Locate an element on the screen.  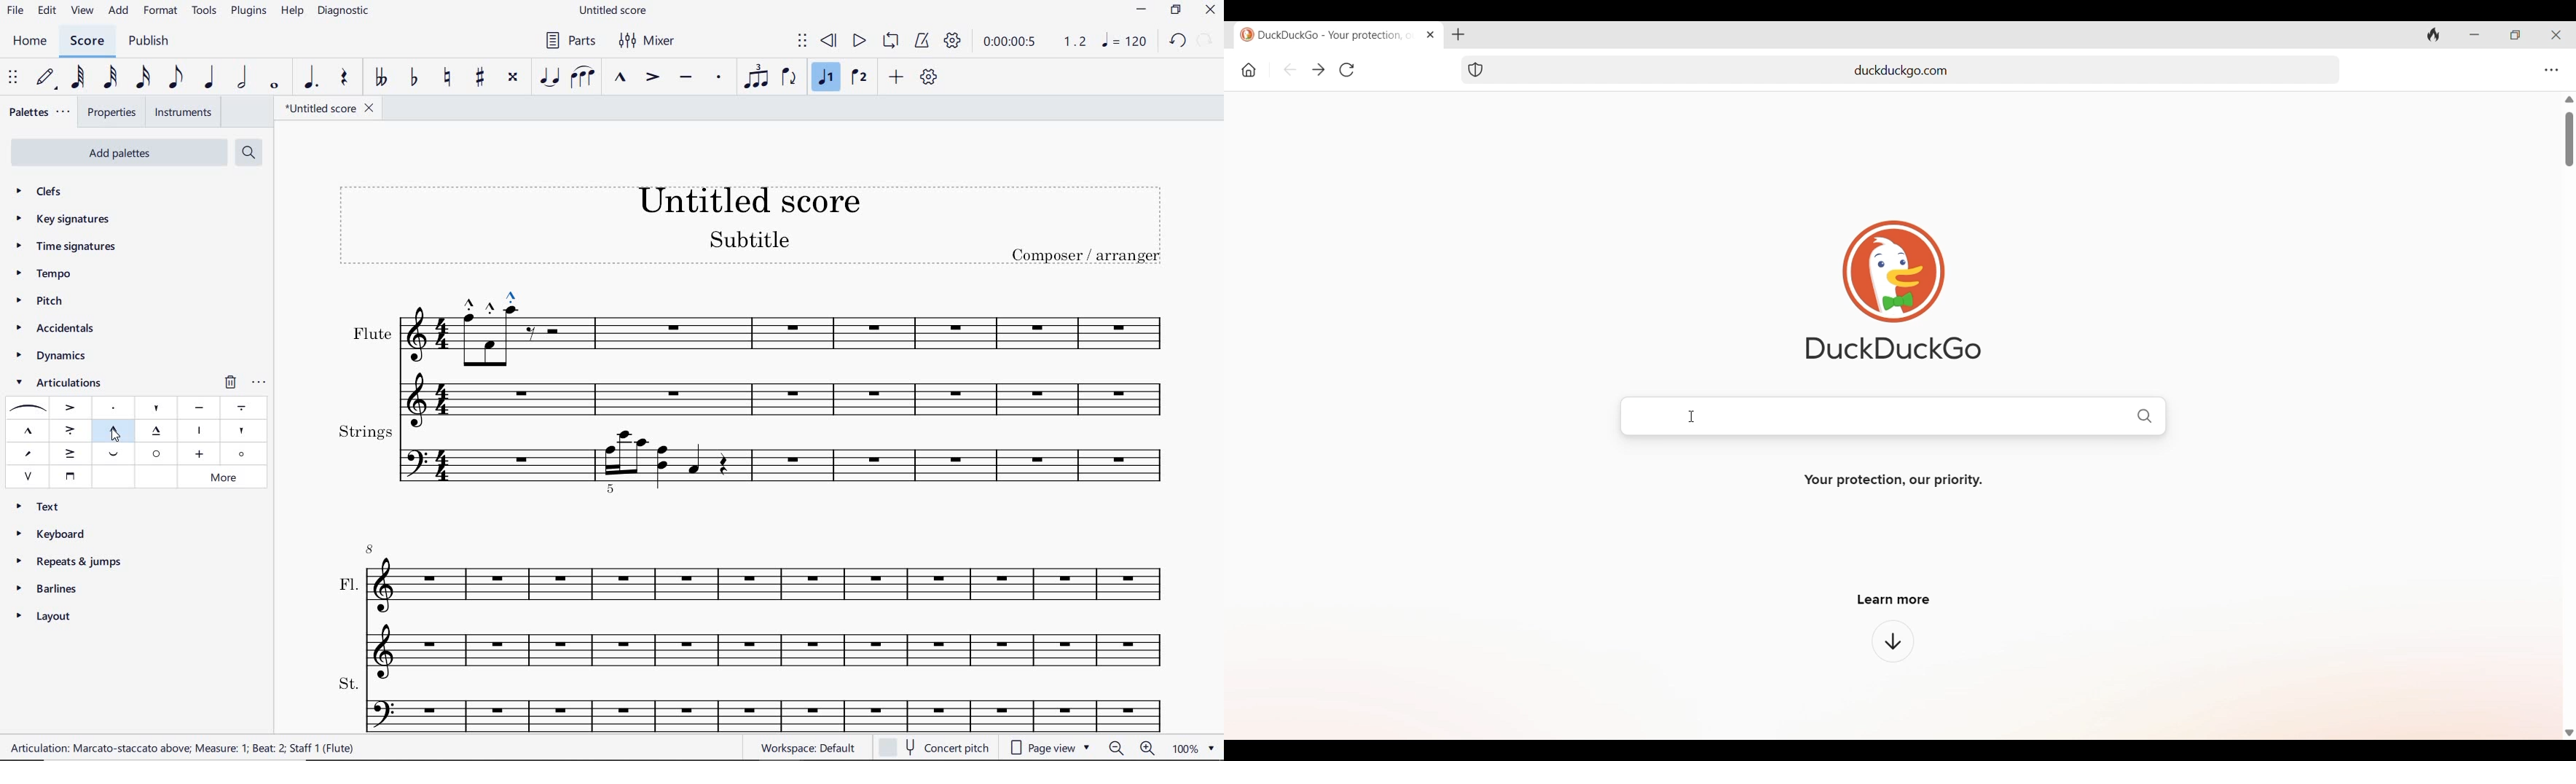
PLAY TIME is located at coordinates (1033, 41).